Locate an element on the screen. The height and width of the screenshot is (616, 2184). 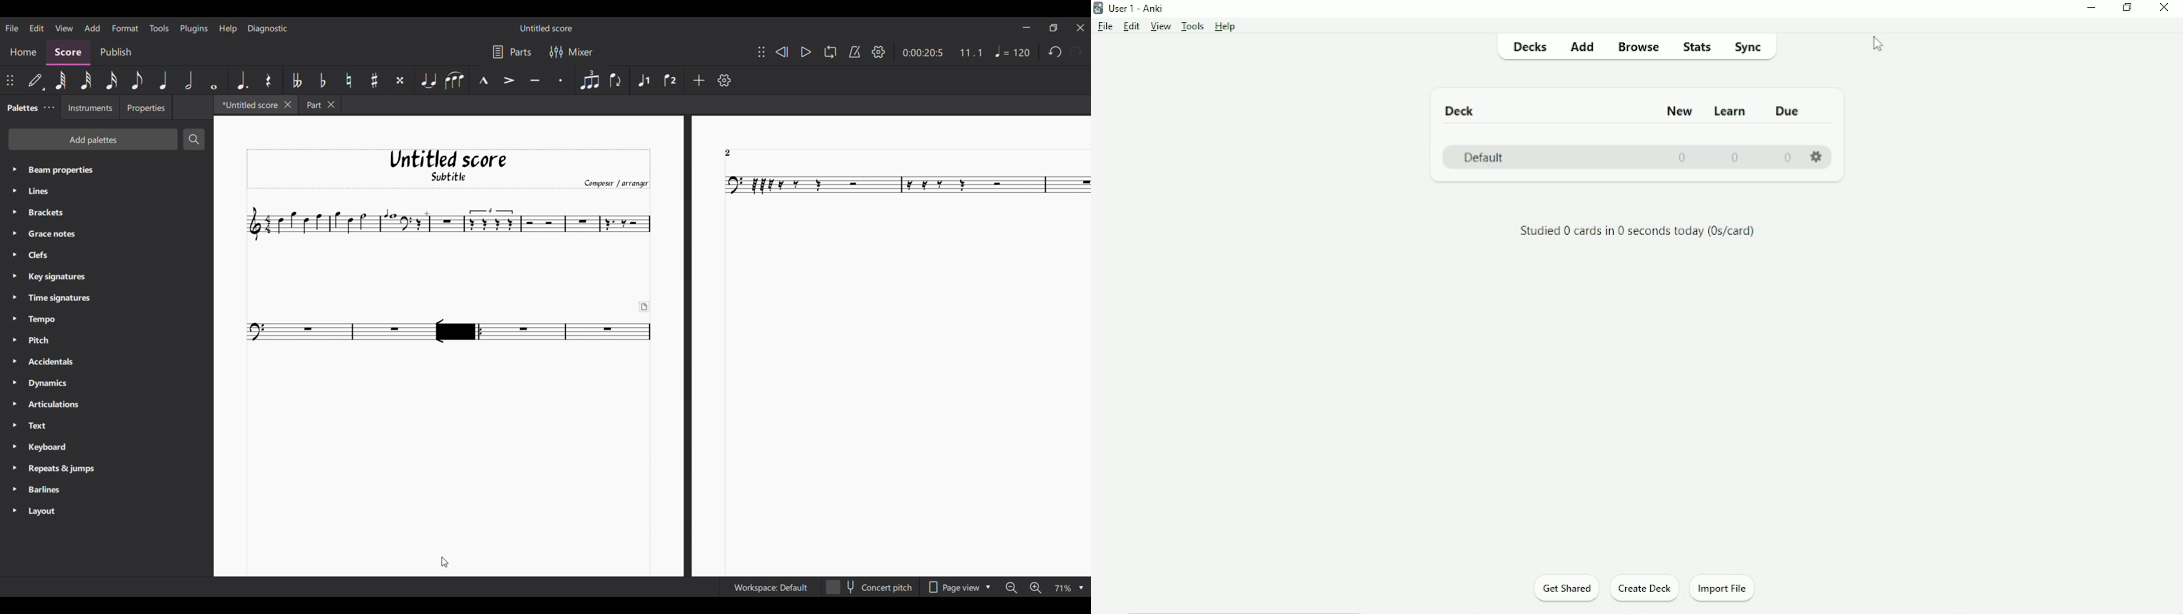
Augmentation dot is located at coordinates (242, 80).